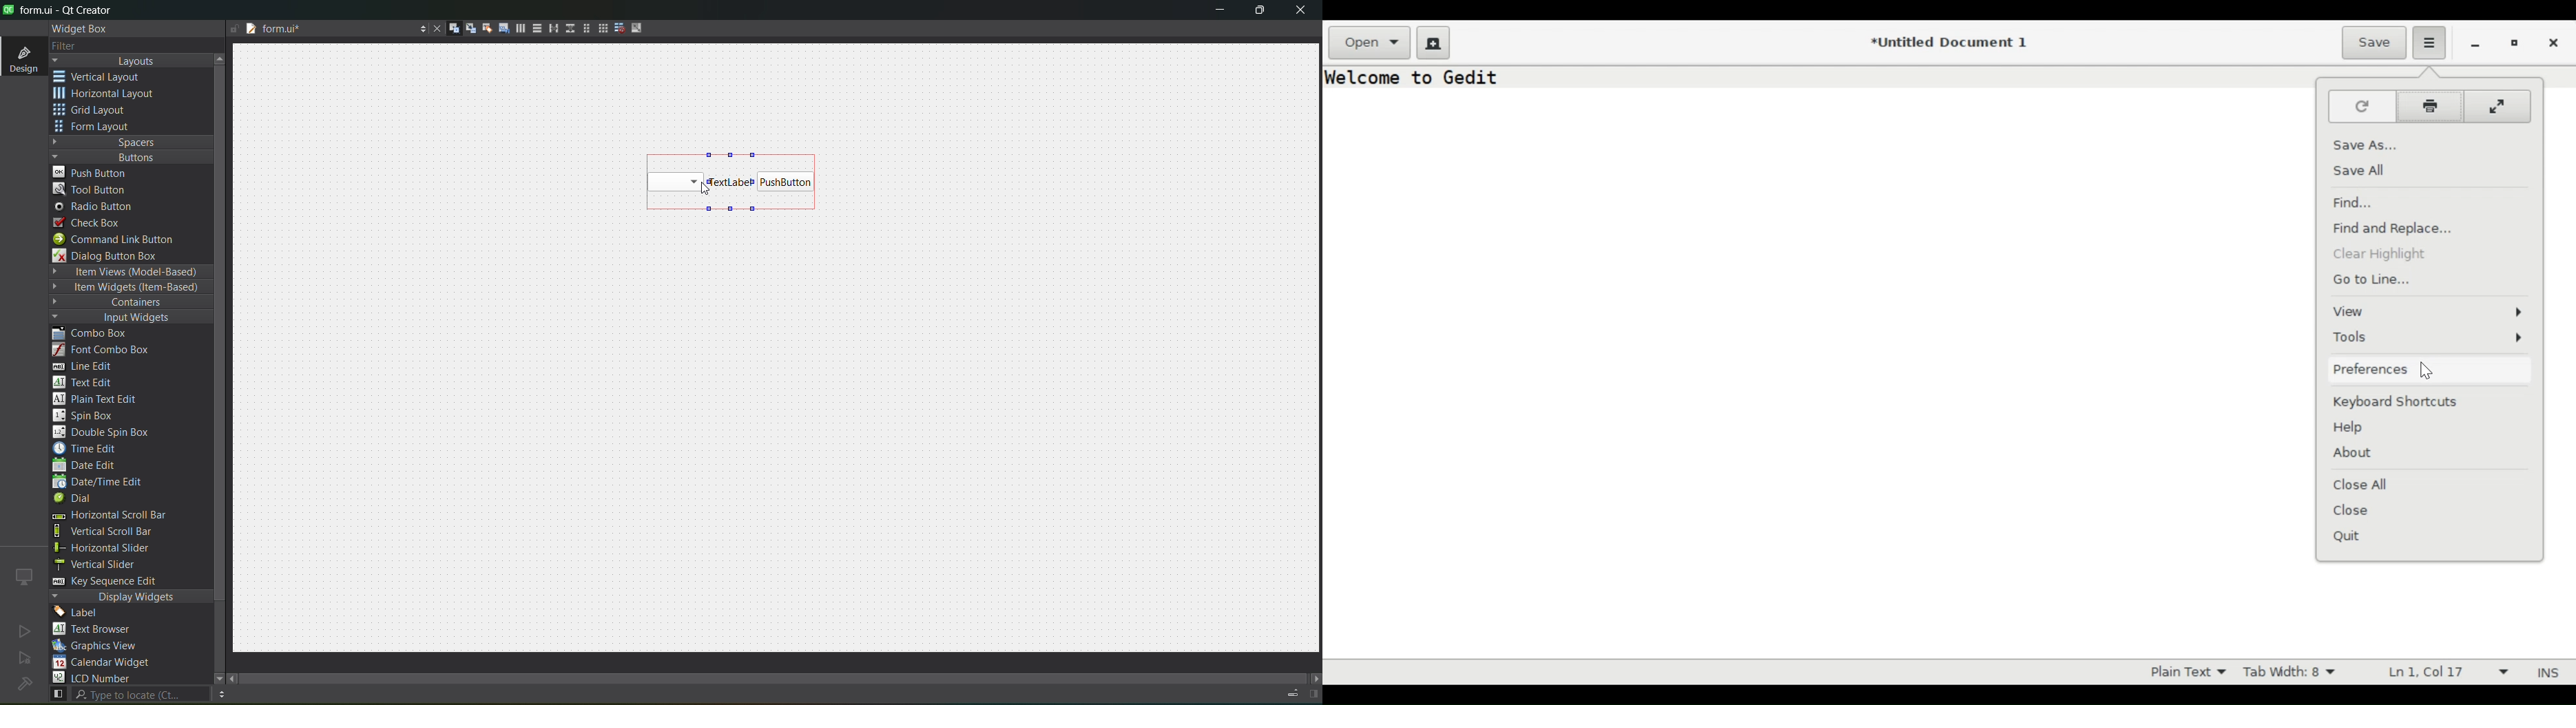  I want to click on graphics, so click(101, 645).